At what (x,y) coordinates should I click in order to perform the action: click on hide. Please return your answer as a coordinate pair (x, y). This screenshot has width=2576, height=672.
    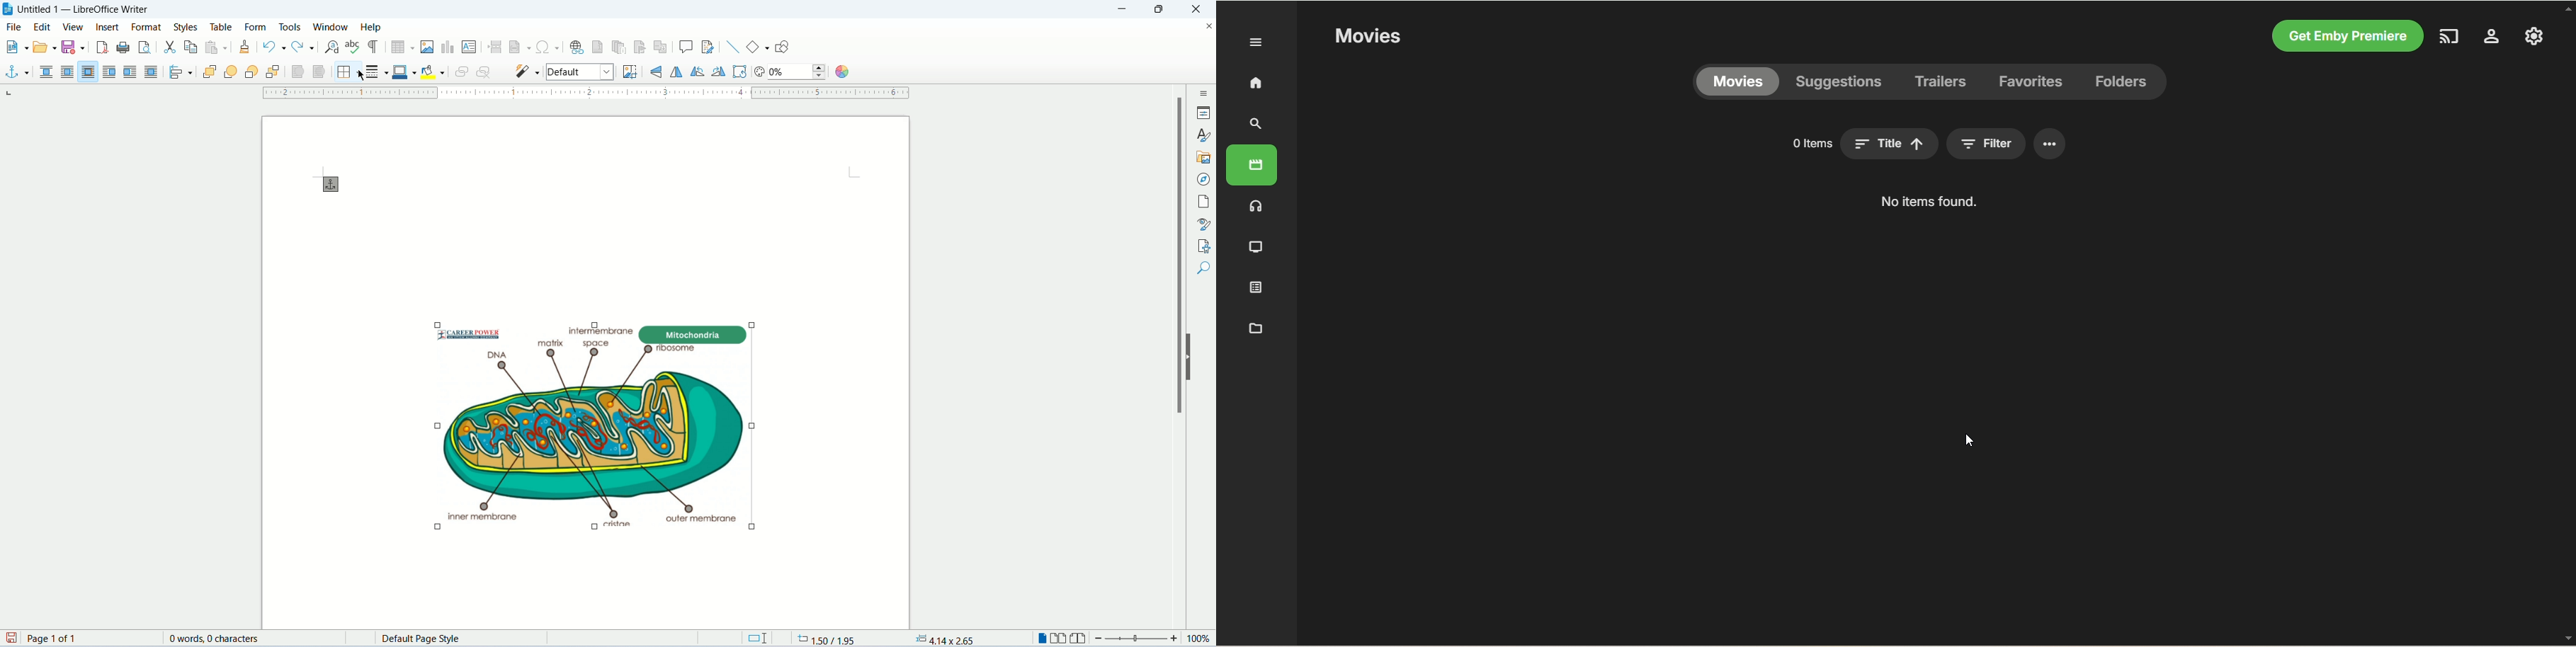
    Looking at the image, I should click on (1191, 356).